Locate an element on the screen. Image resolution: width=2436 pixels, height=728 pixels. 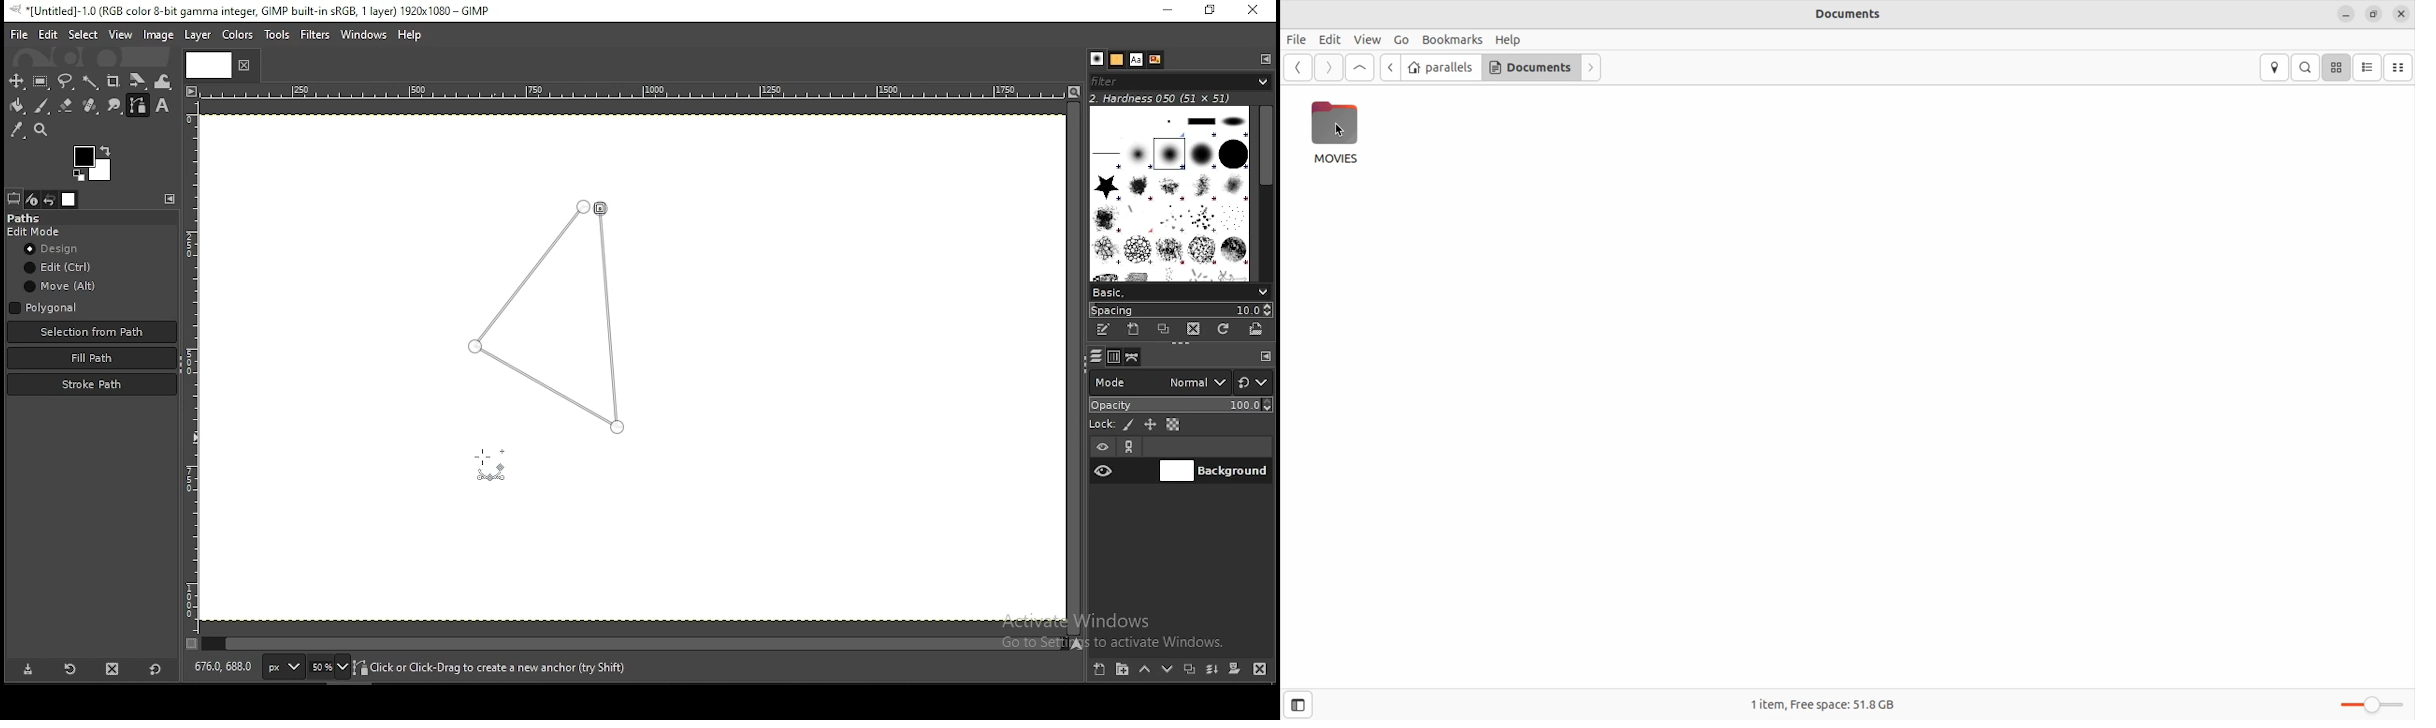
free selection tool is located at coordinates (66, 81).